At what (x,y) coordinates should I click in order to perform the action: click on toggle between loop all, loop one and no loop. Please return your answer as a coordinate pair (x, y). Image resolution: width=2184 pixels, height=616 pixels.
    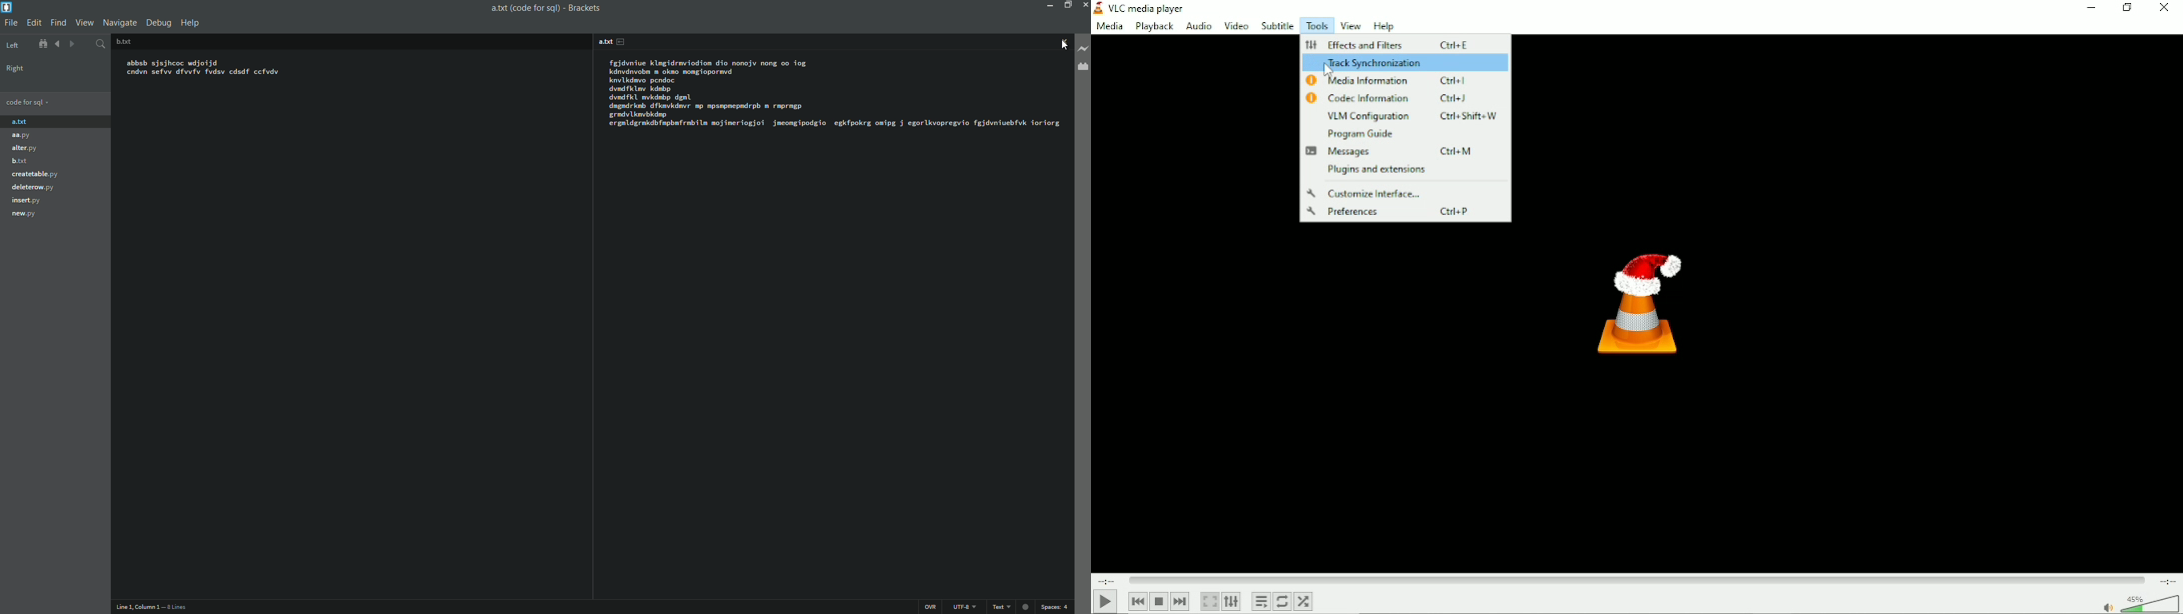
    Looking at the image, I should click on (1284, 601).